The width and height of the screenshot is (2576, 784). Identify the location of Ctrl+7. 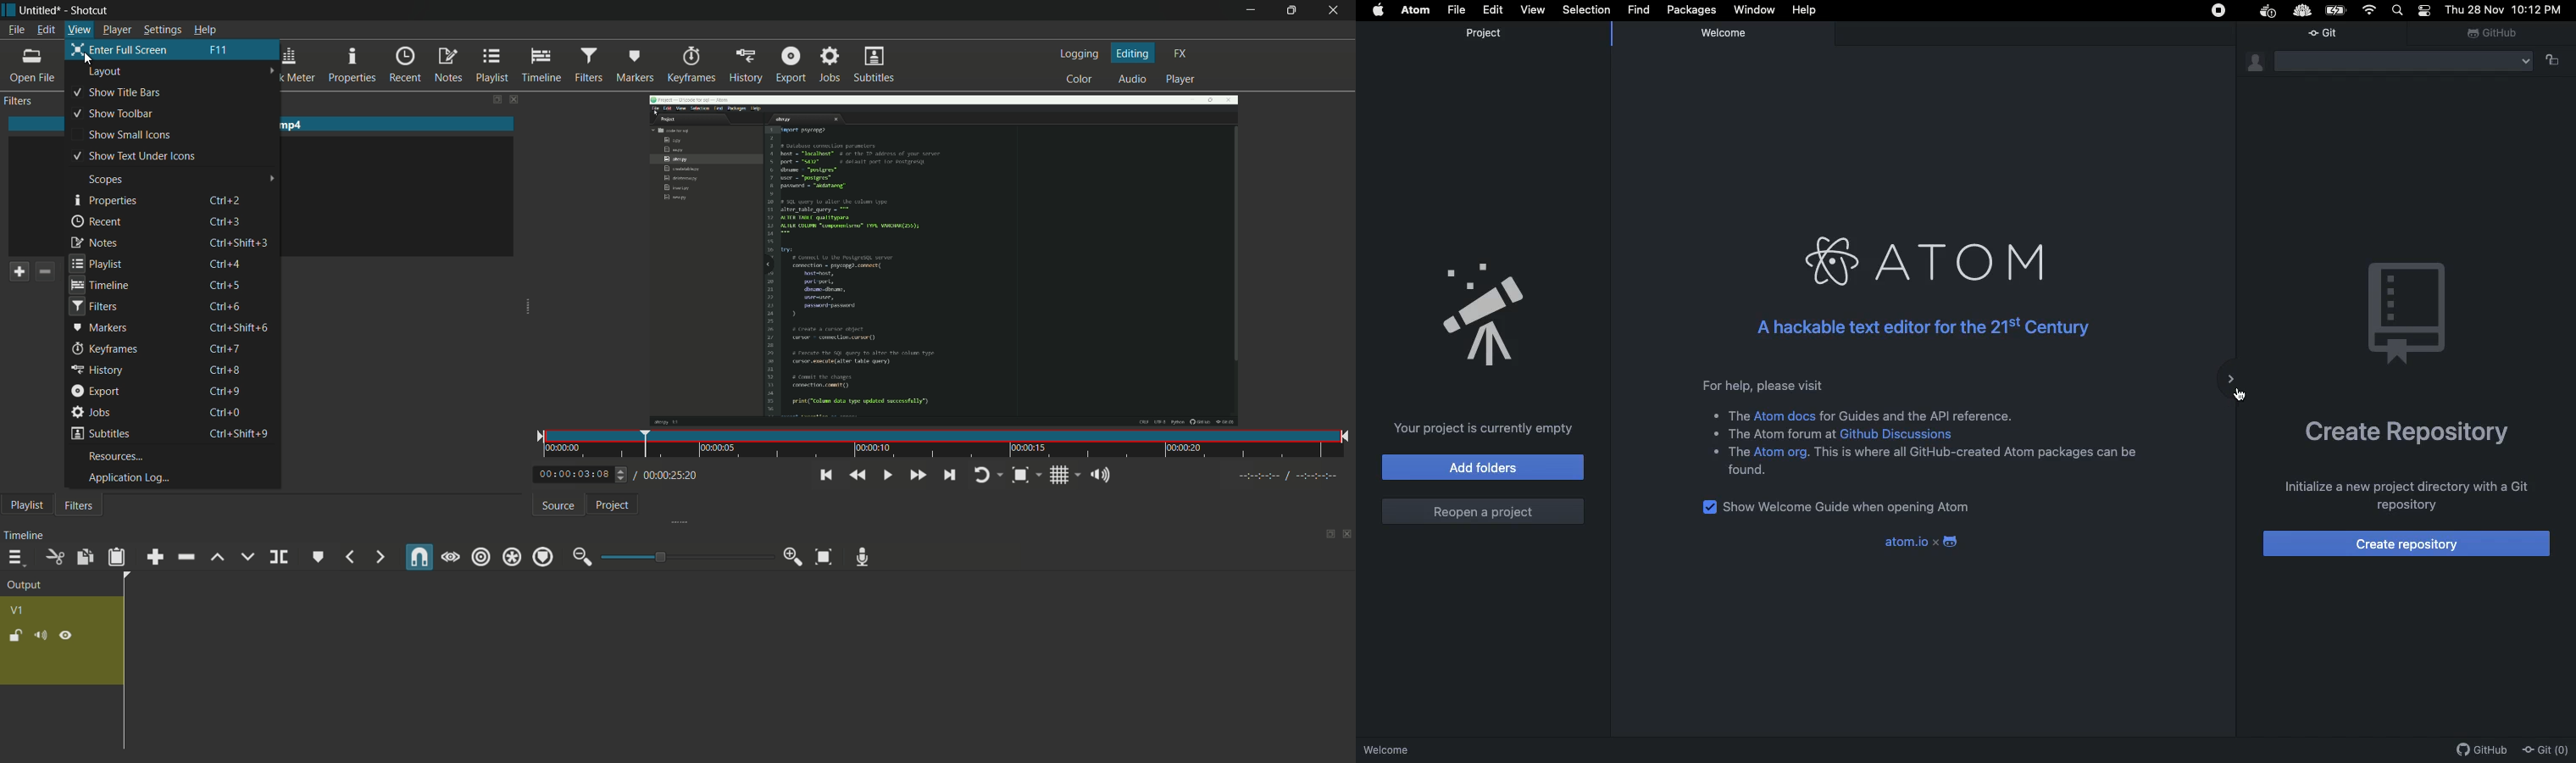
(225, 348).